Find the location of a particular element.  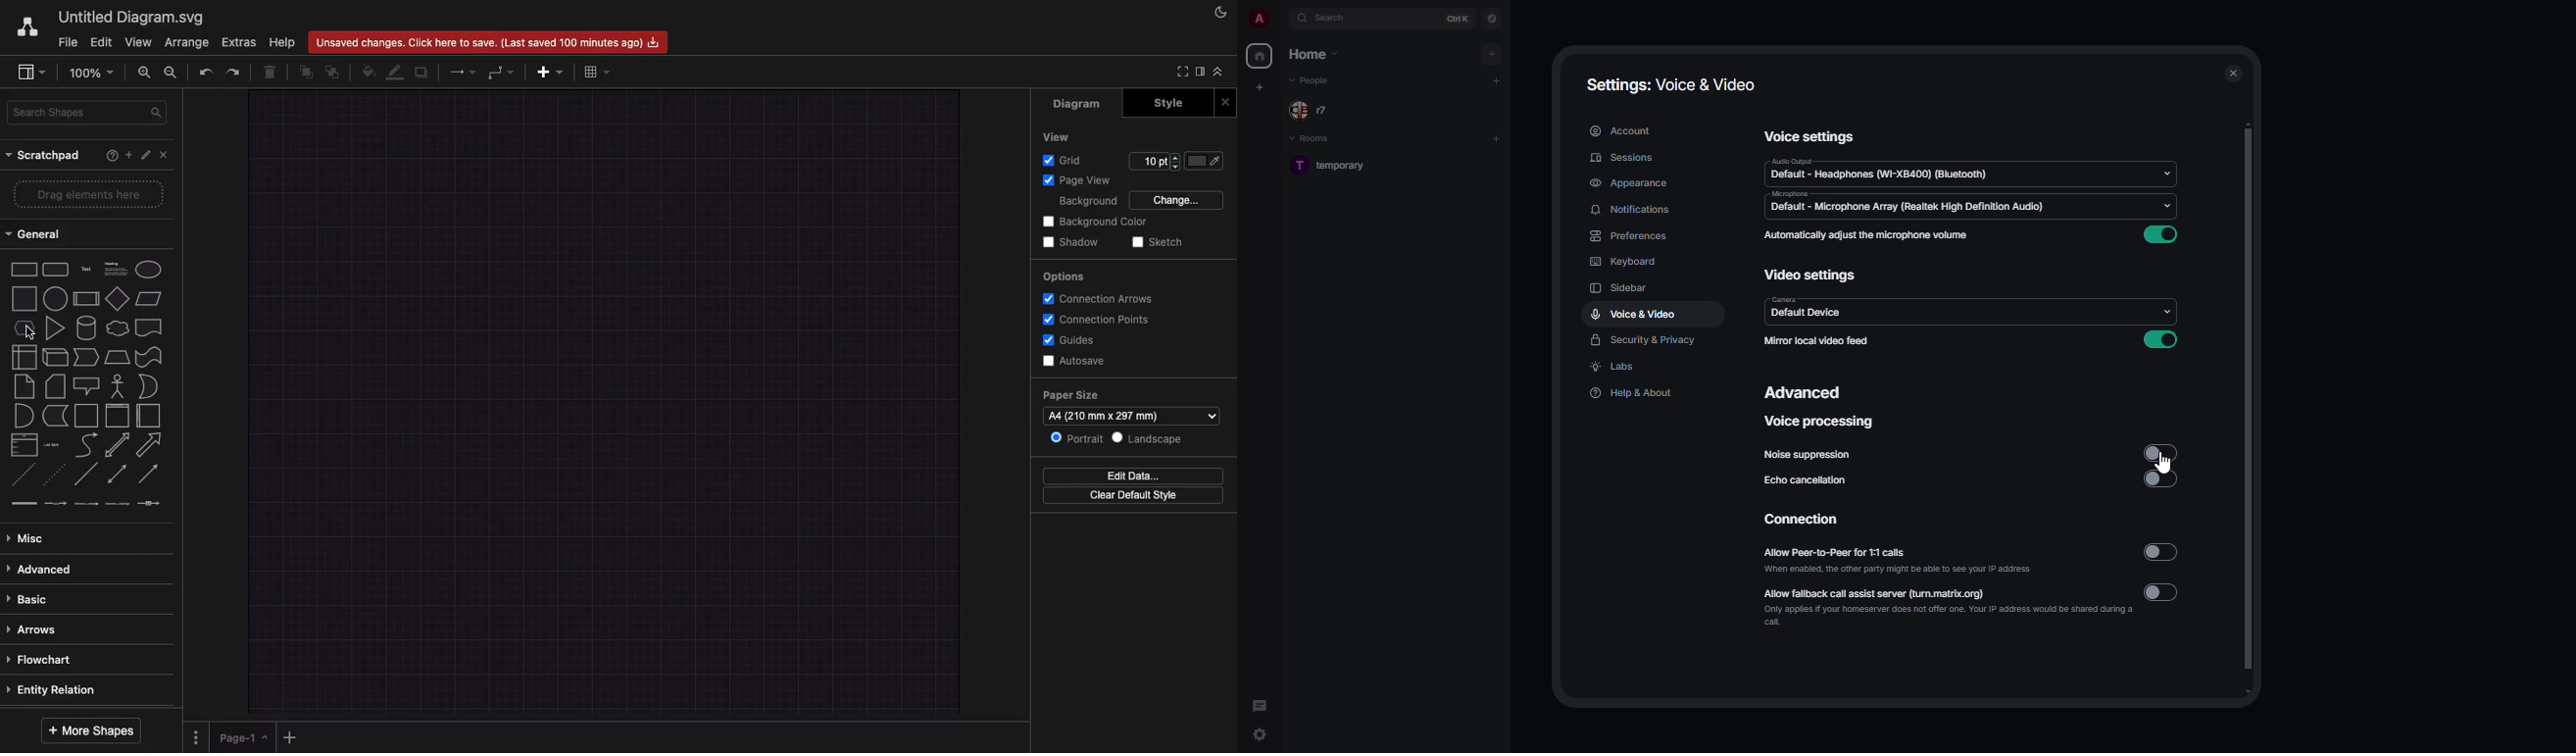

Connection arrows is located at coordinates (1100, 300).